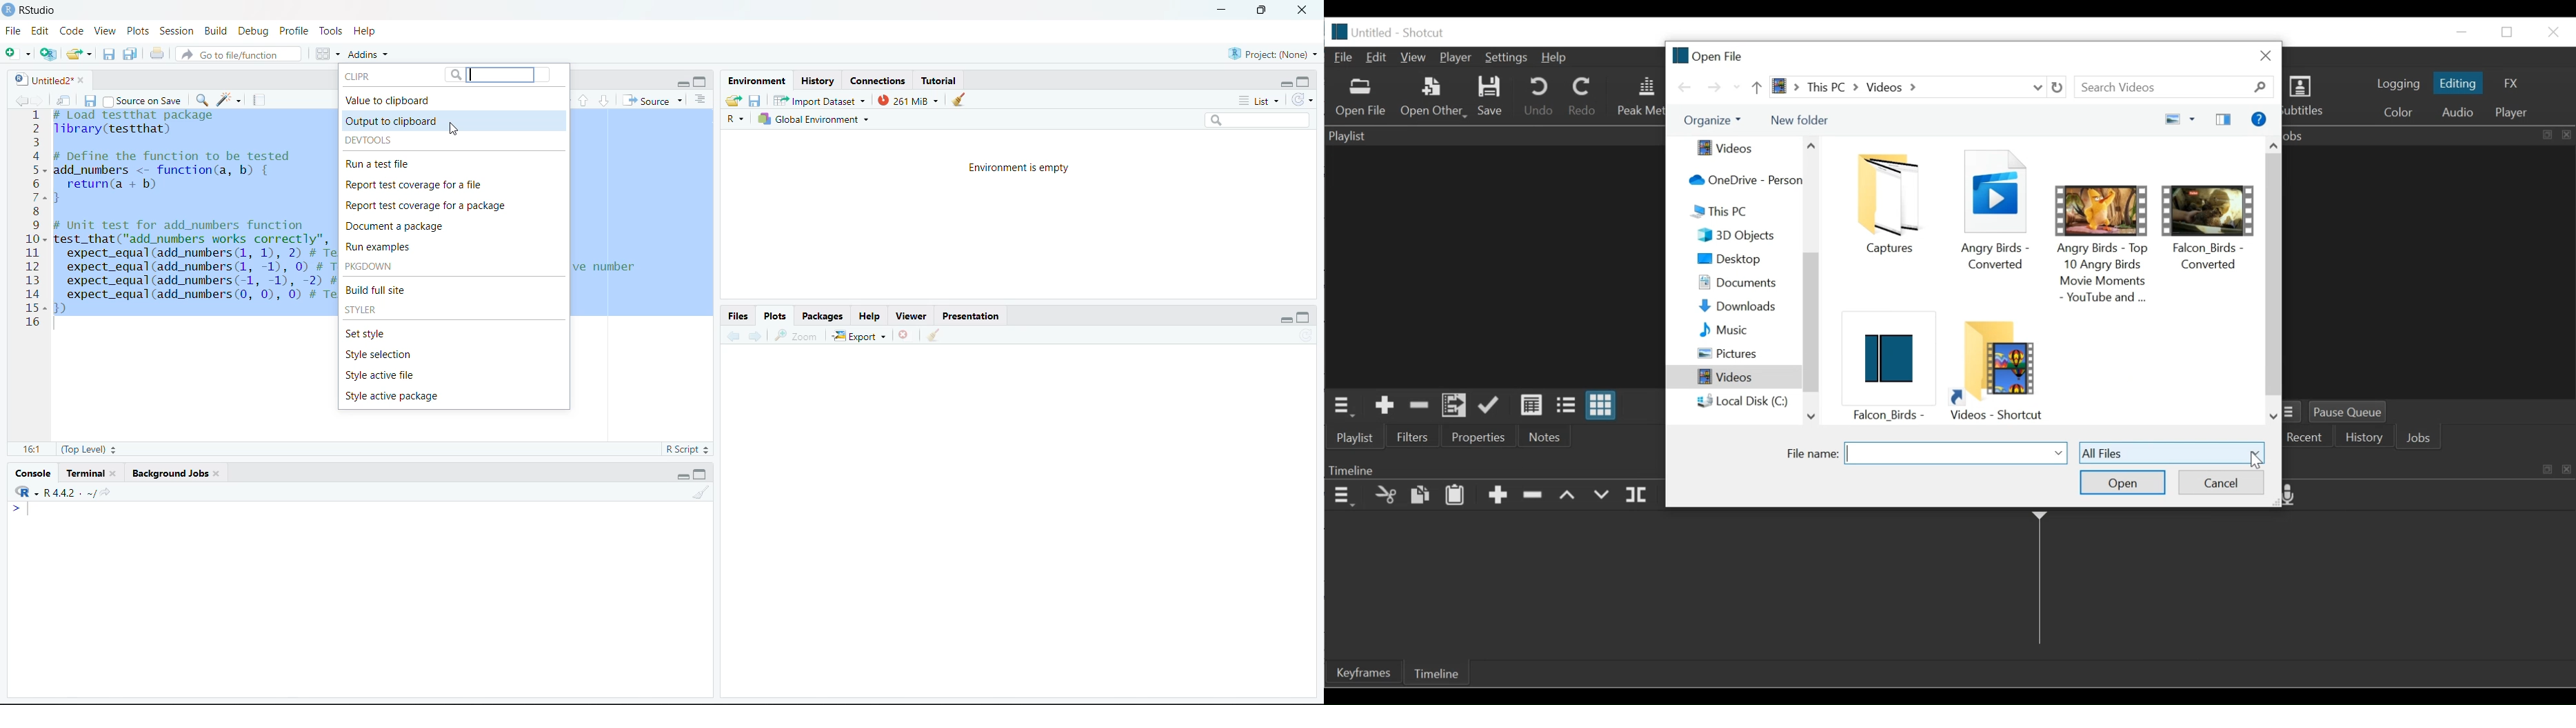 The height and width of the screenshot is (728, 2576). Describe the element at coordinates (1603, 405) in the screenshot. I see `View as icons` at that location.